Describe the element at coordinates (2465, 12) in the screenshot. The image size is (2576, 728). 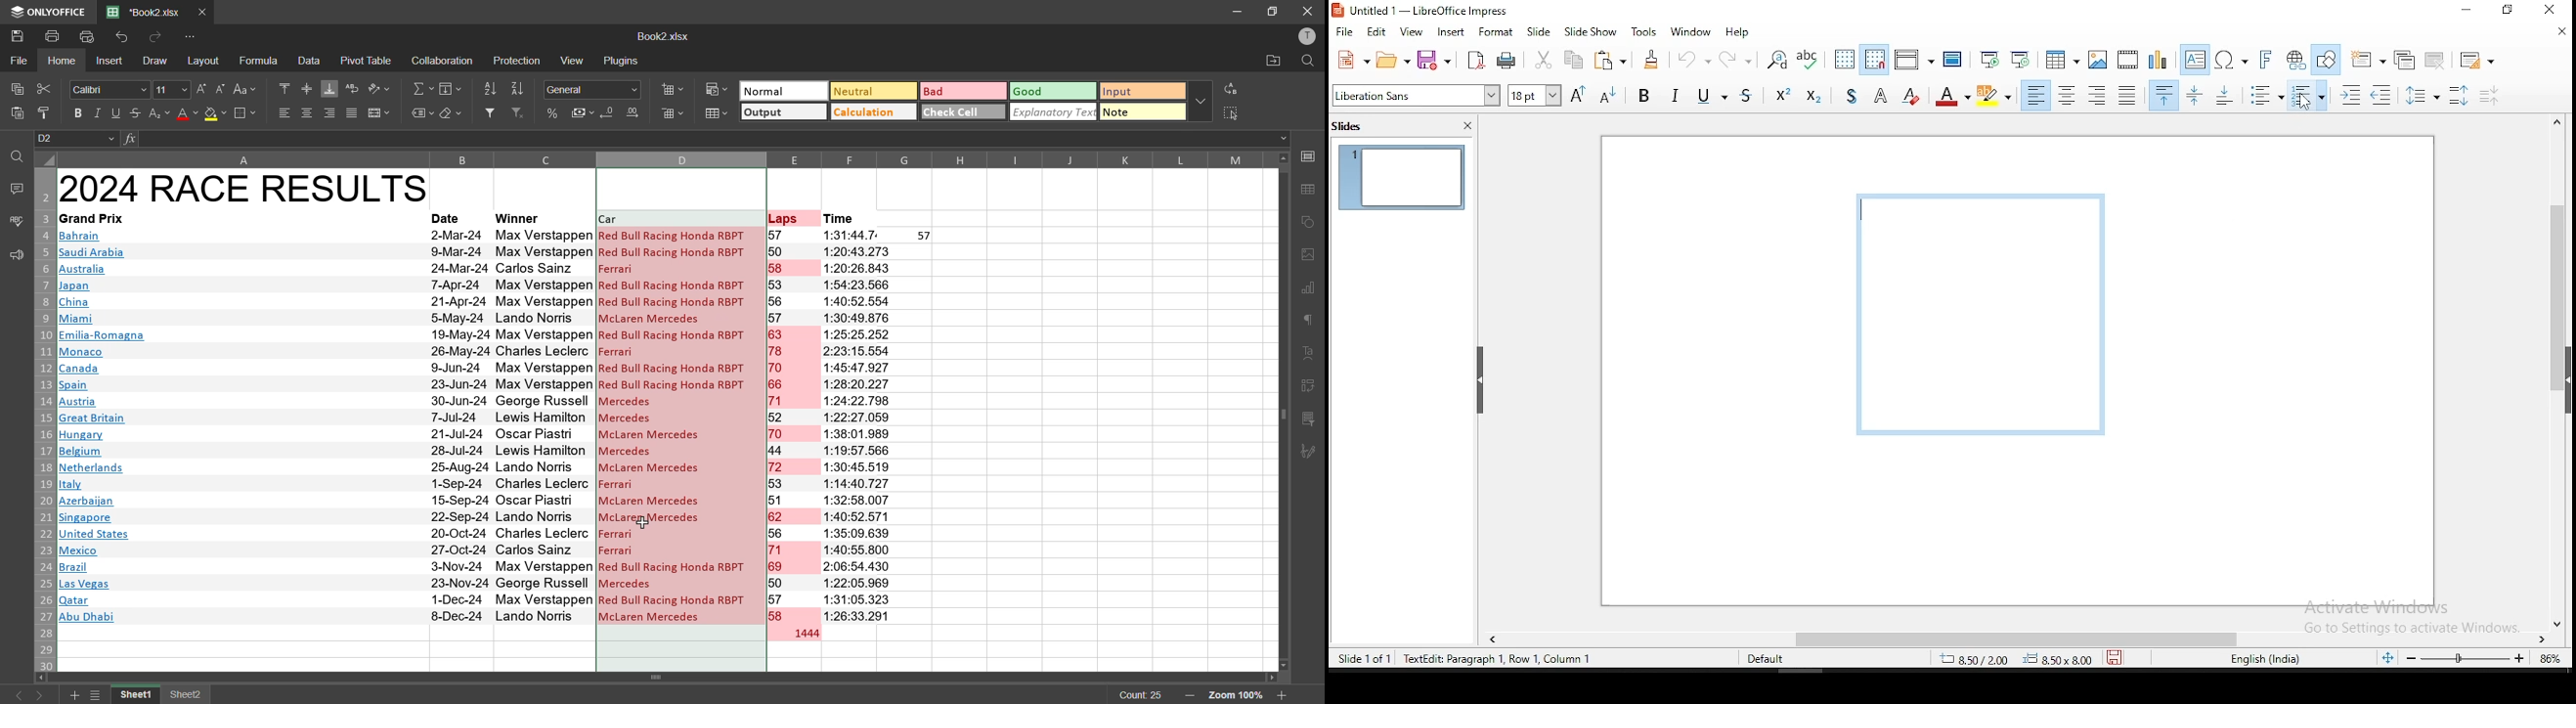
I see `minimize` at that location.